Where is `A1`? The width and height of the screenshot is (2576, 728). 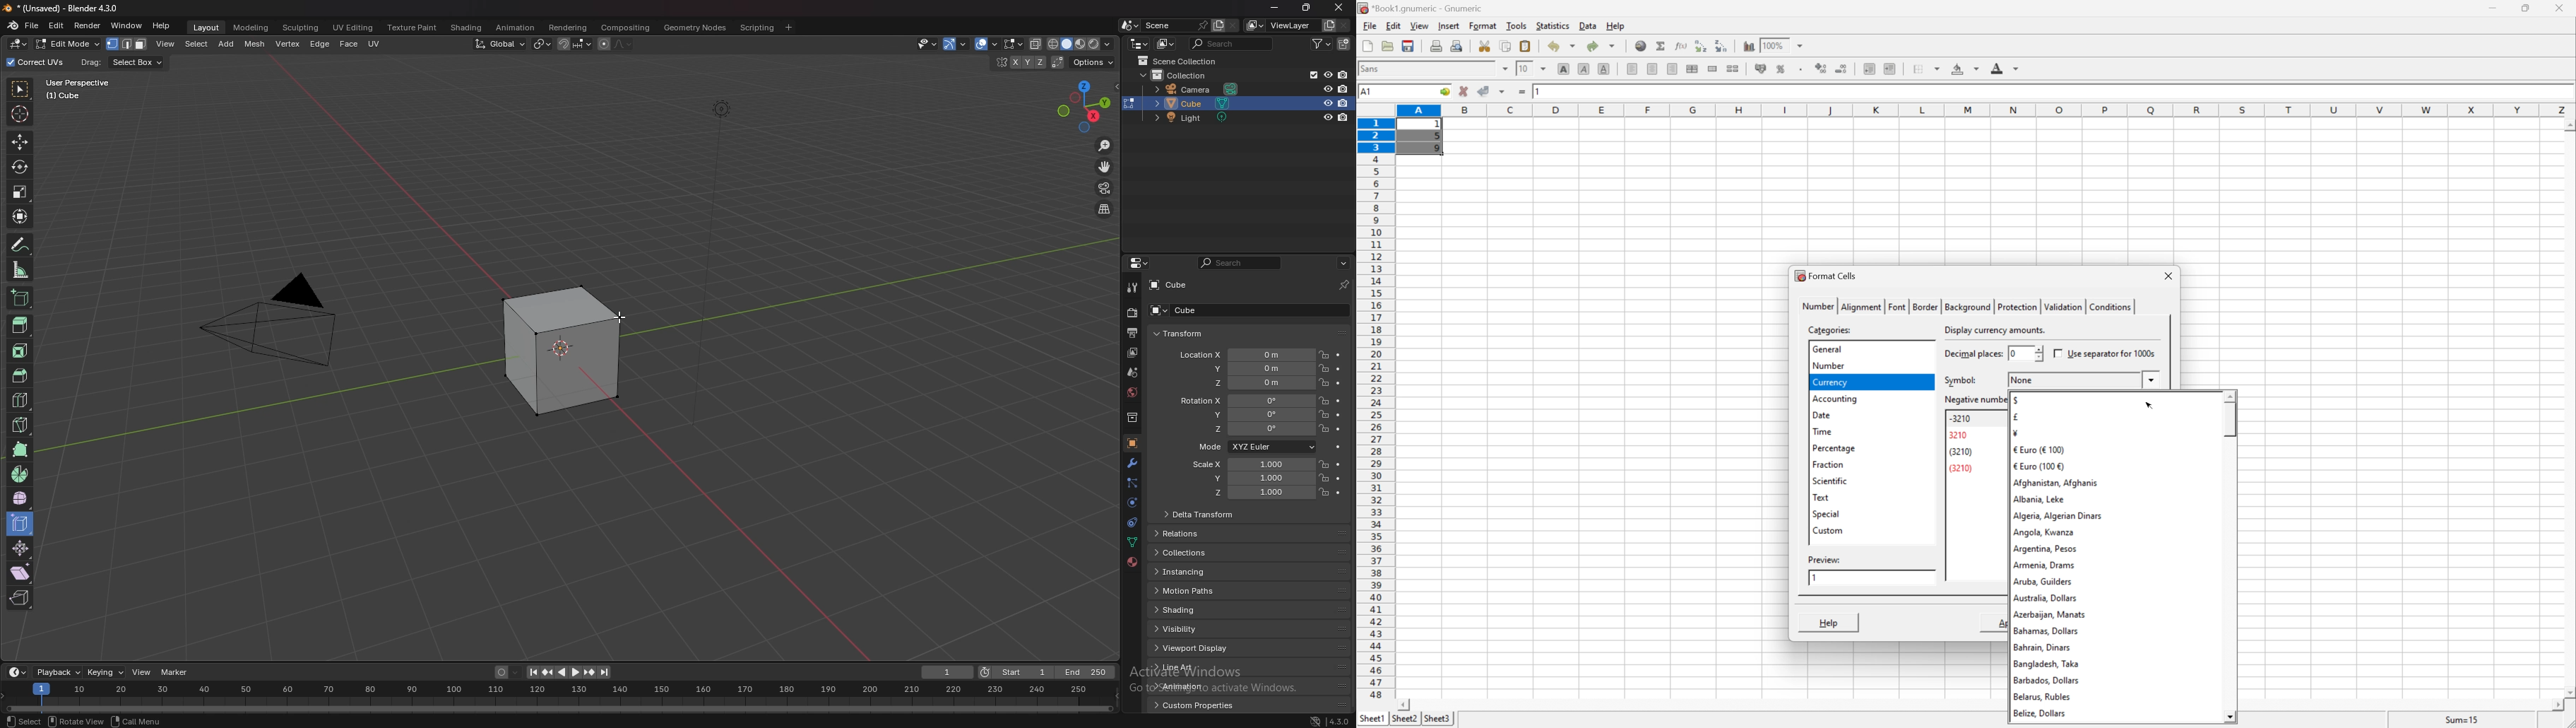
A1 is located at coordinates (1368, 92).